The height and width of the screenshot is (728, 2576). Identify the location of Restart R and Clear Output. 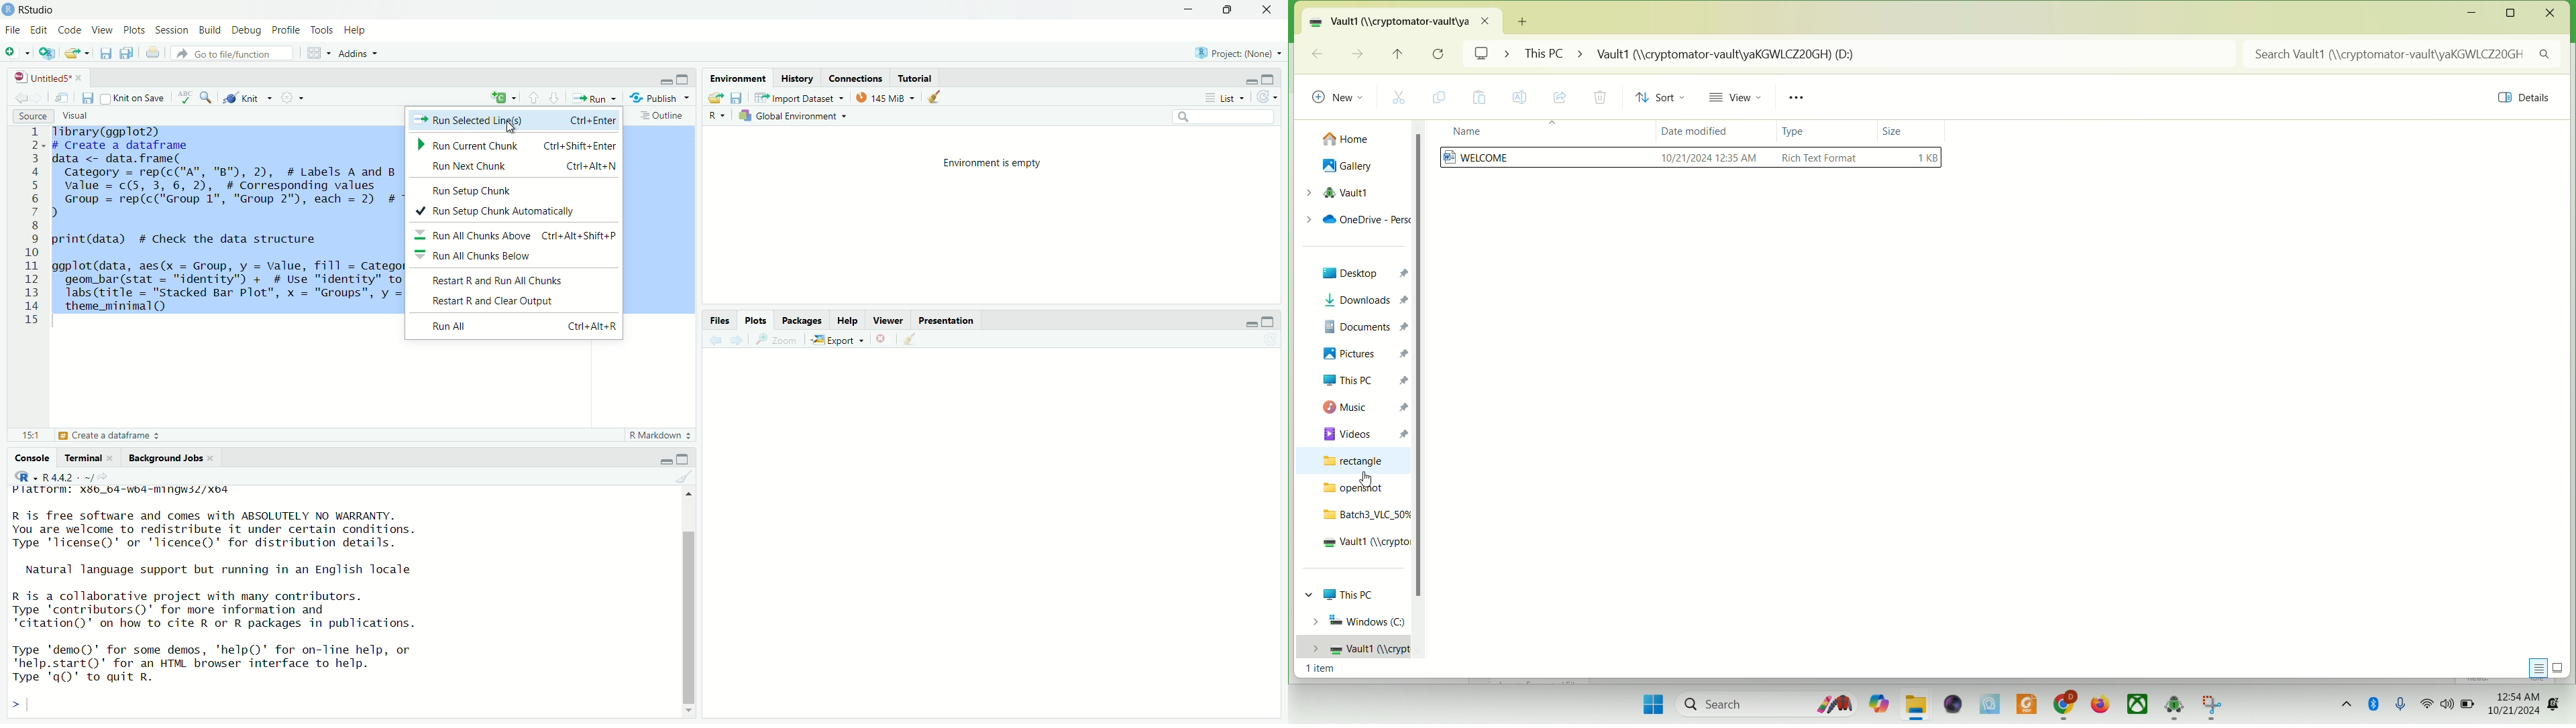
(513, 300).